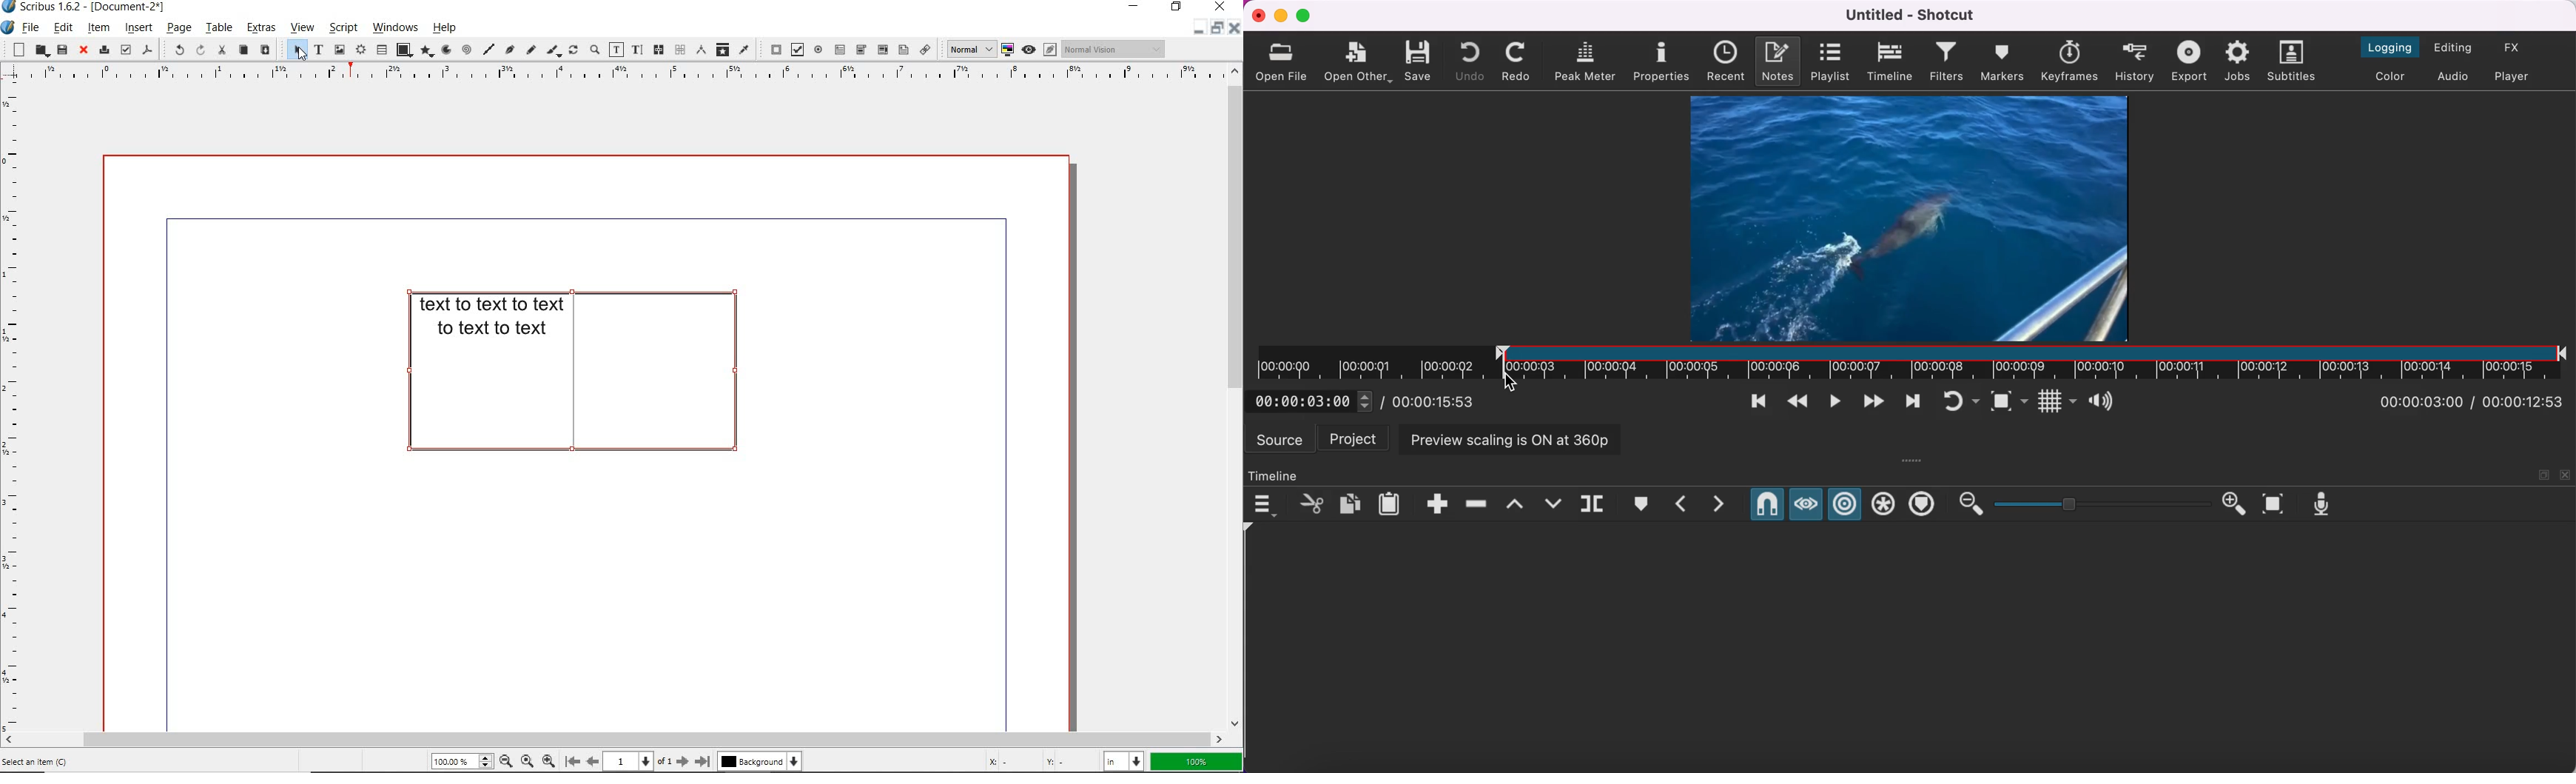  I want to click on of 1, so click(665, 760).